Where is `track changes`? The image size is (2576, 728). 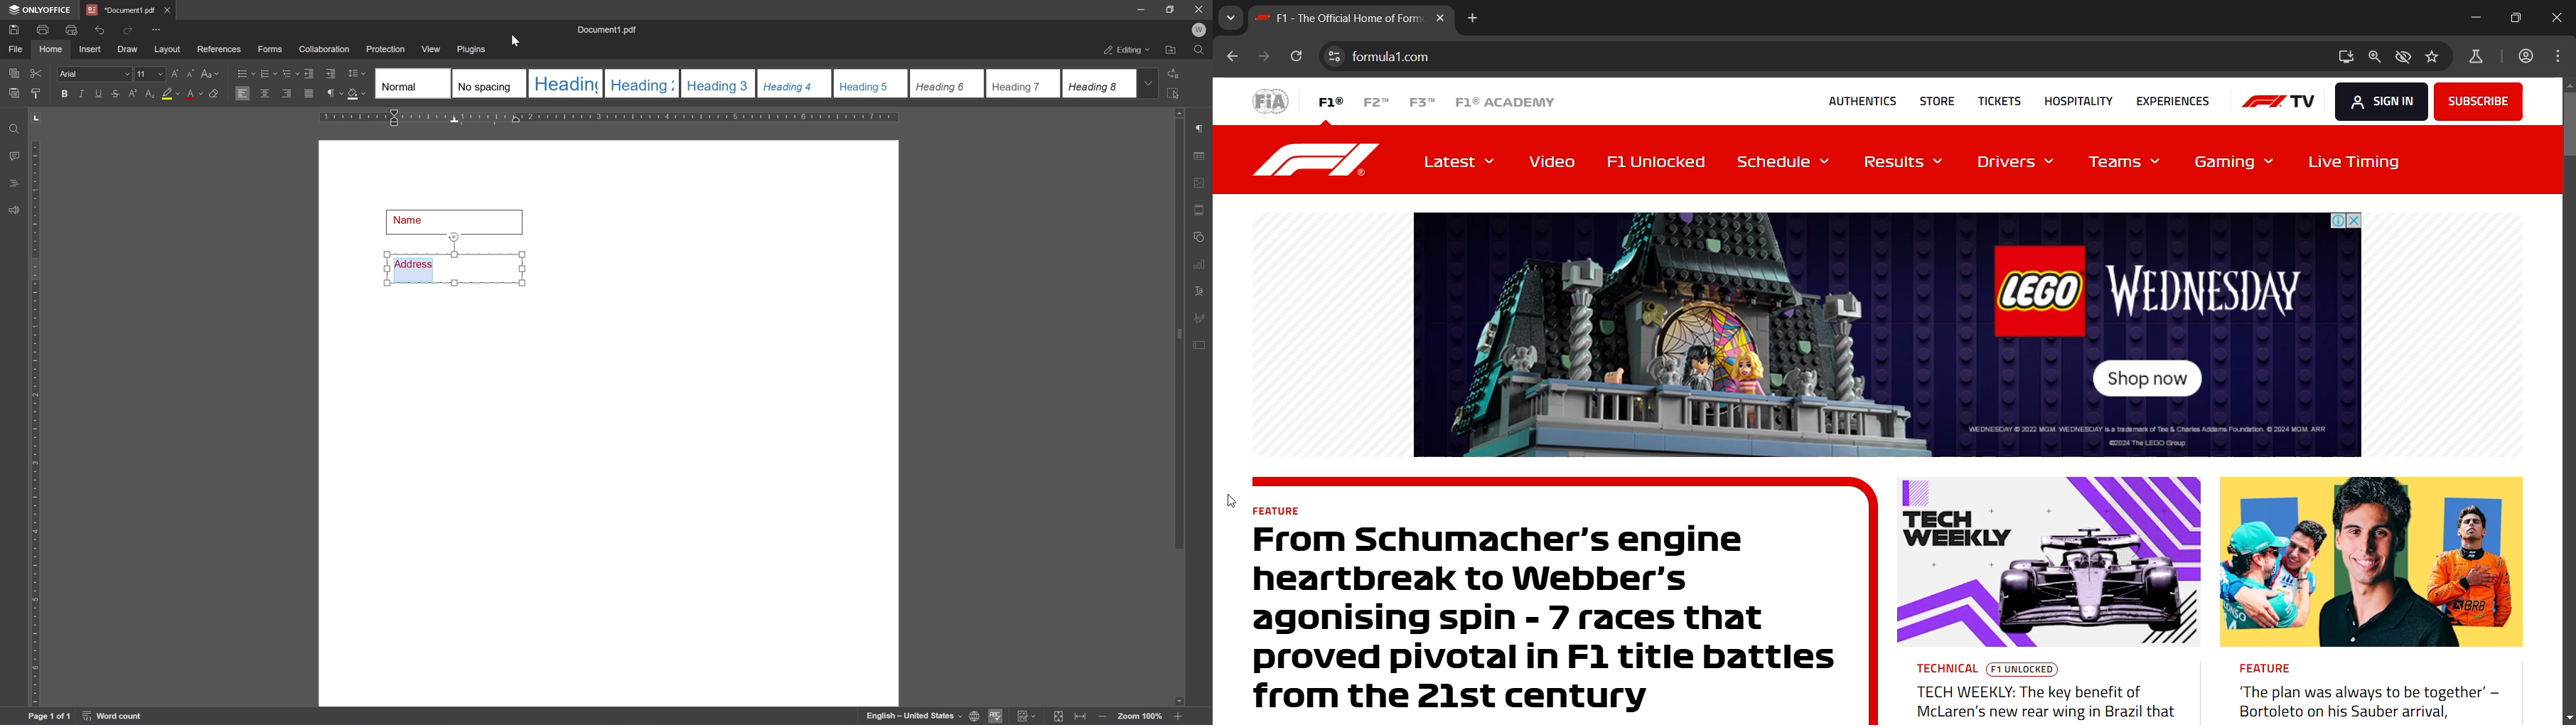
track changes is located at coordinates (1028, 716).